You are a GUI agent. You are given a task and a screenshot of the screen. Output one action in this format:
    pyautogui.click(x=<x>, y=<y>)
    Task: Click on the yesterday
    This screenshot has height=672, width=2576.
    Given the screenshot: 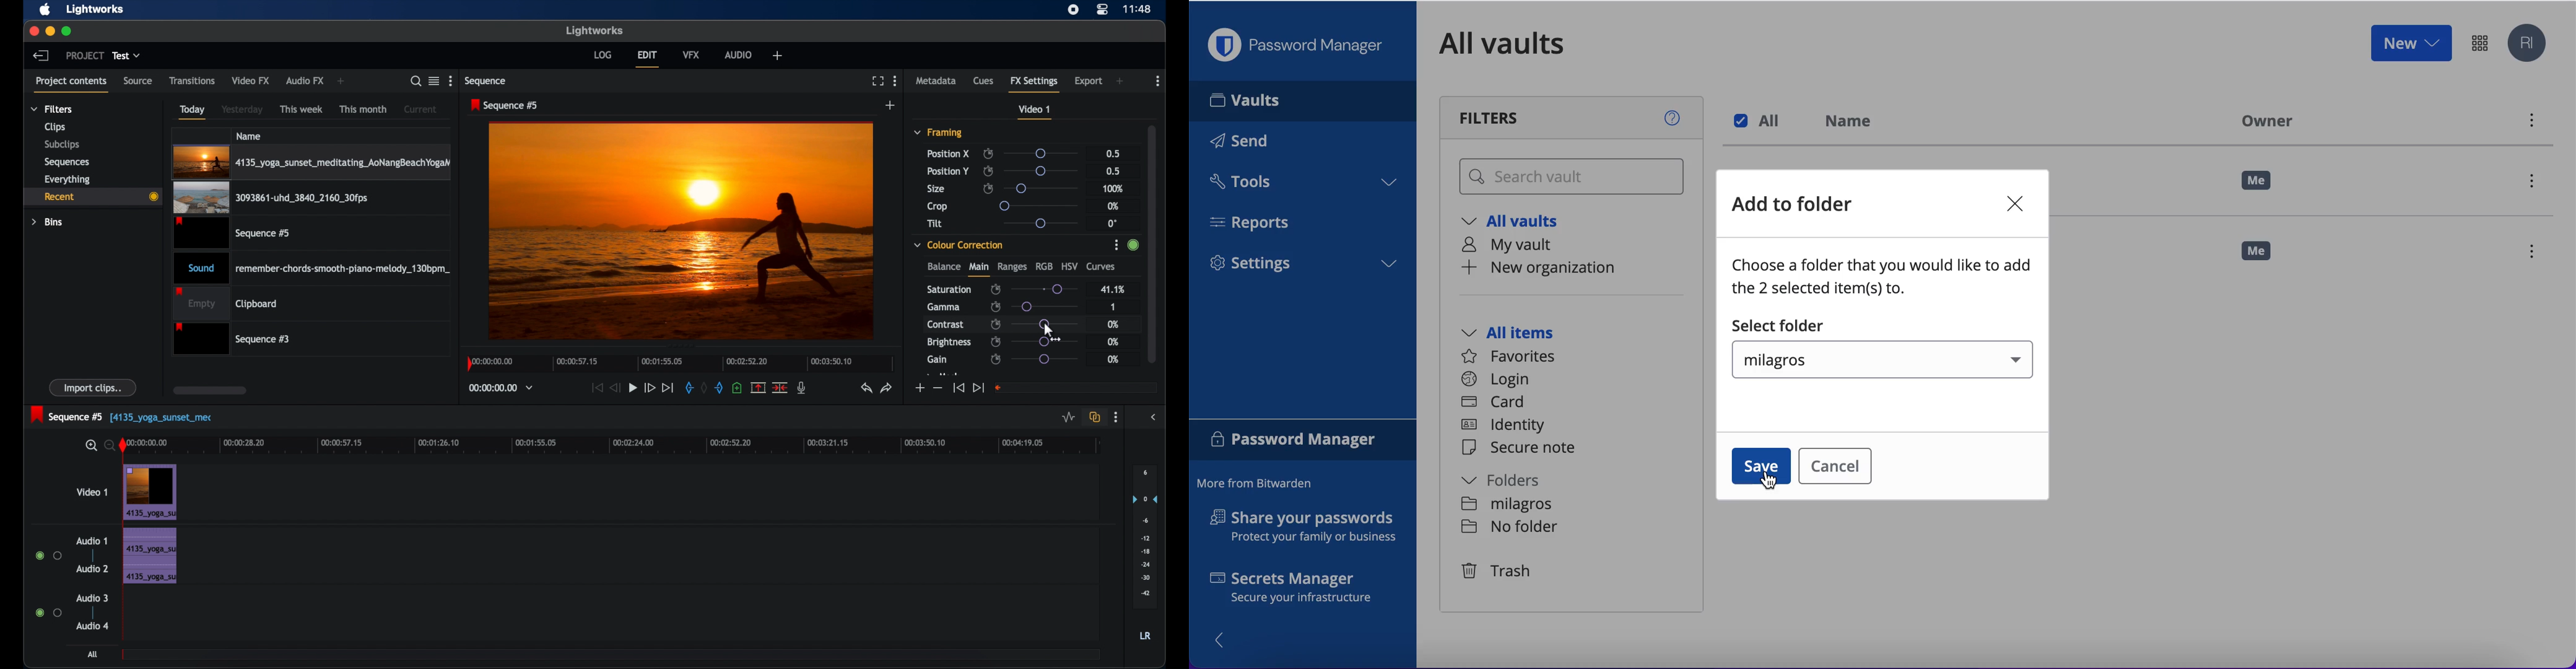 What is the action you would take?
    pyautogui.click(x=242, y=110)
    